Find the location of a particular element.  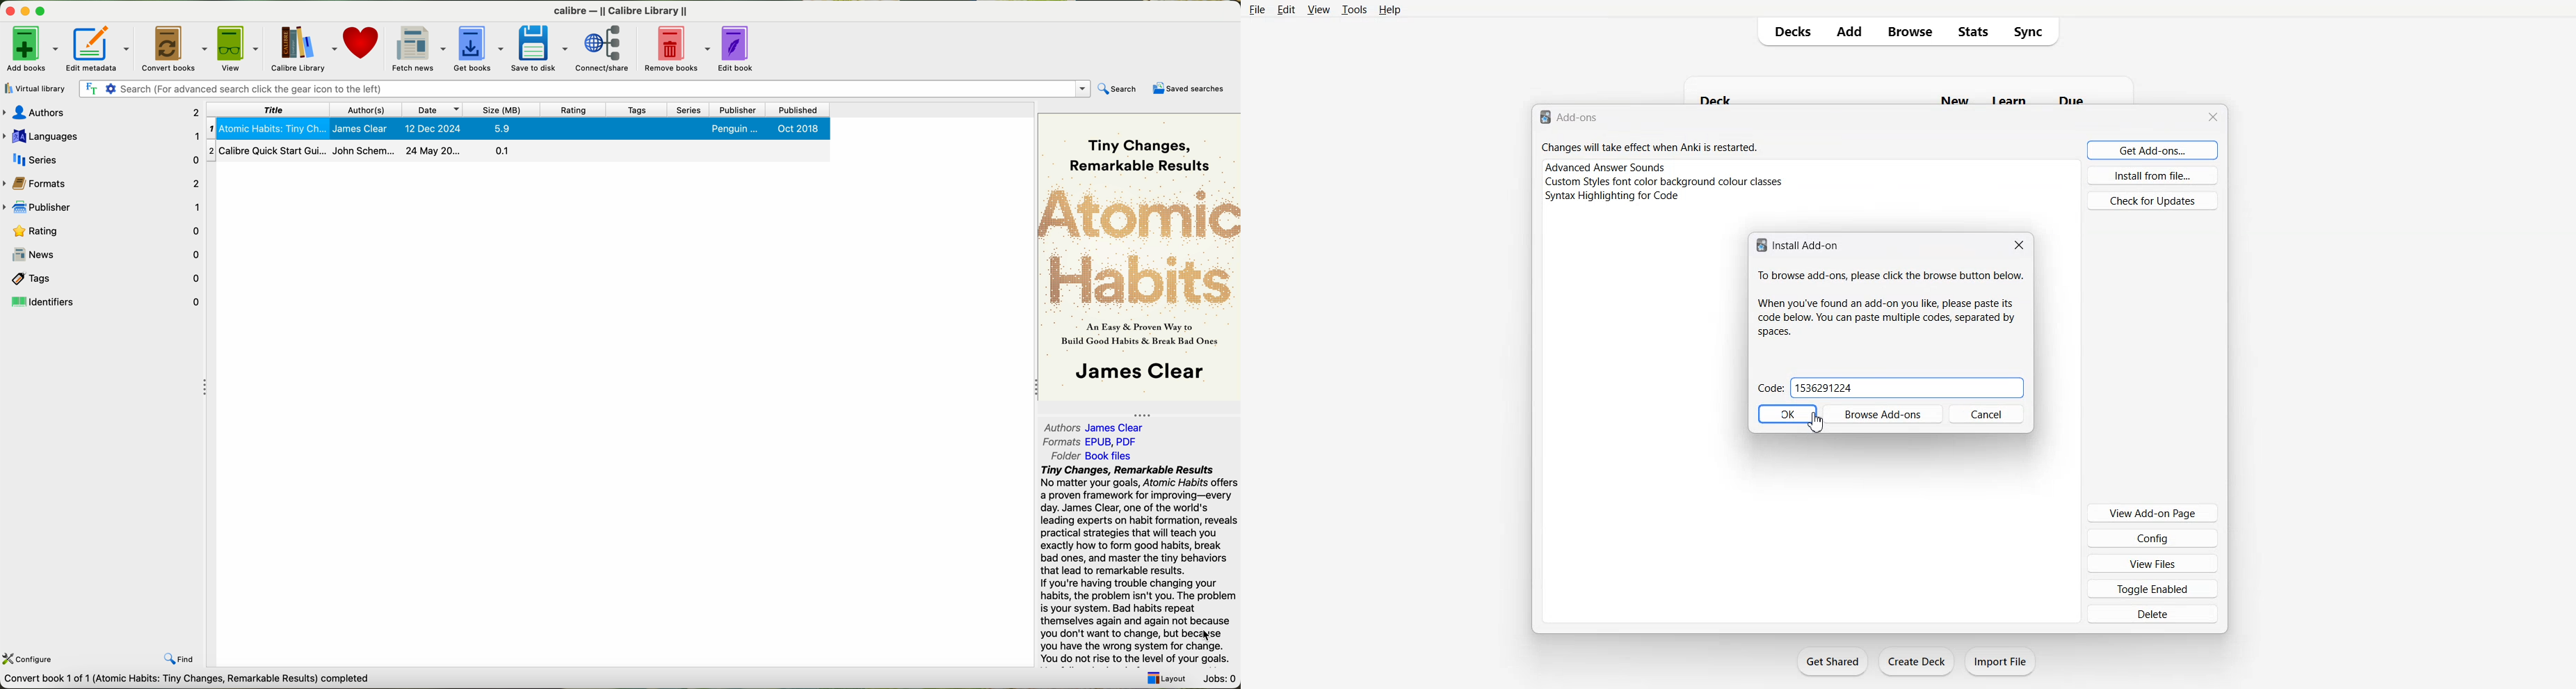

tags is located at coordinates (104, 276).